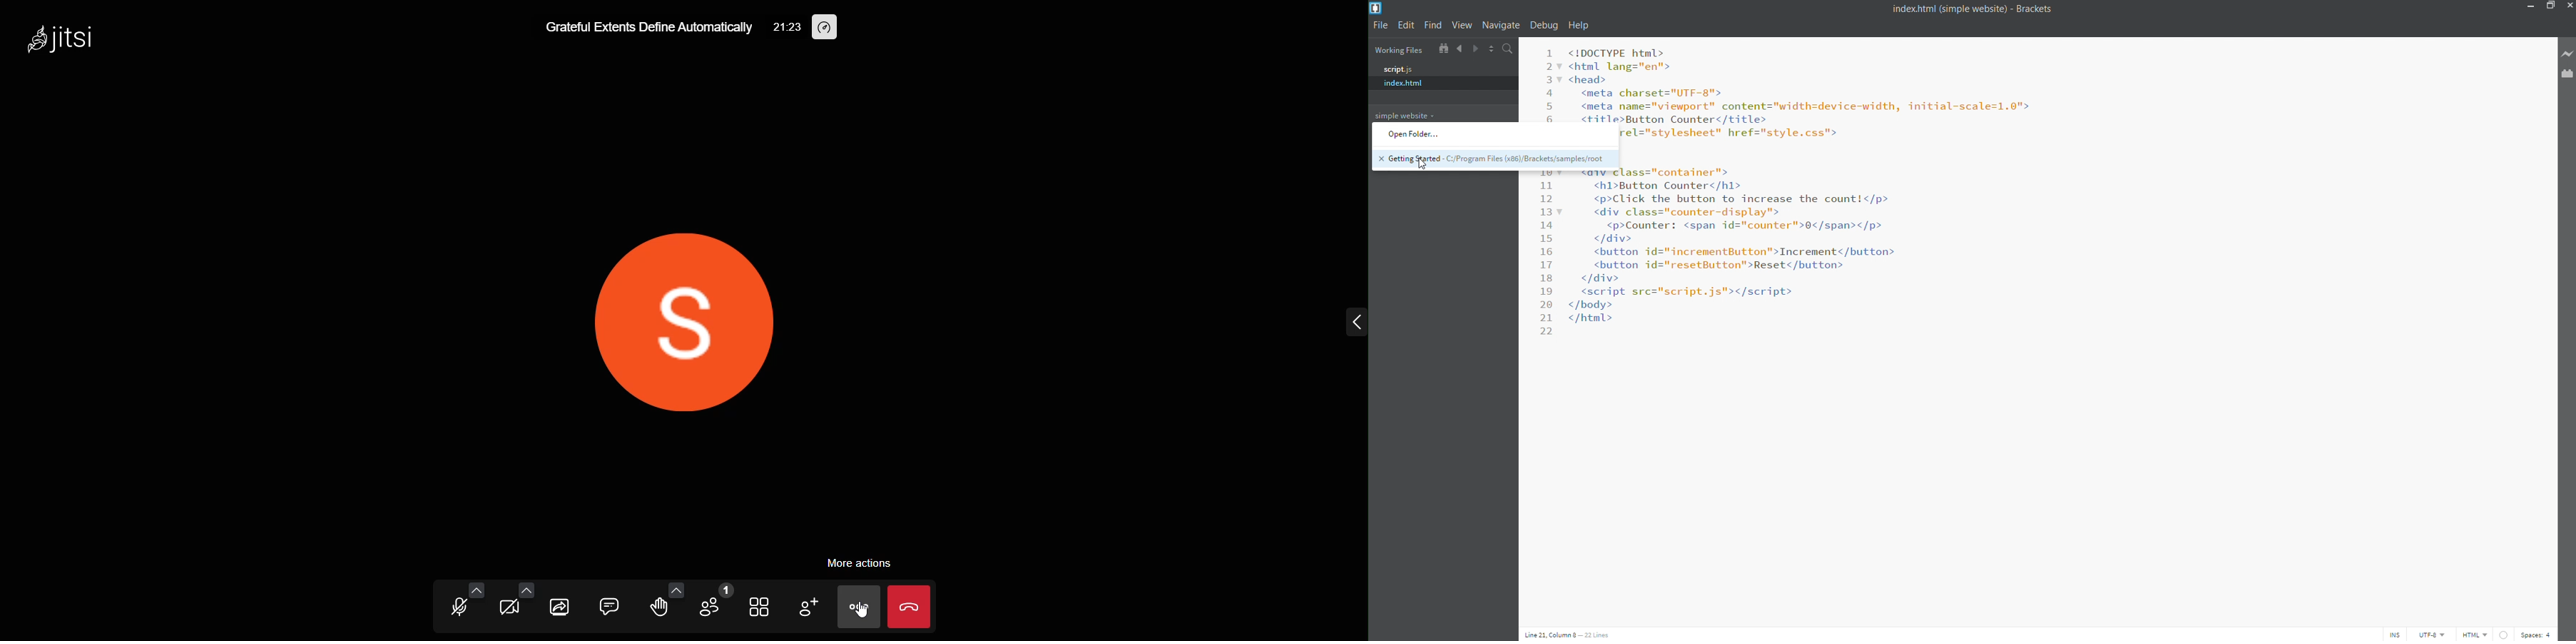 The width and height of the screenshot is (2576, 644). Describe the element at coordinates (1580, 25) in the screenshot. I see `help` at that location.